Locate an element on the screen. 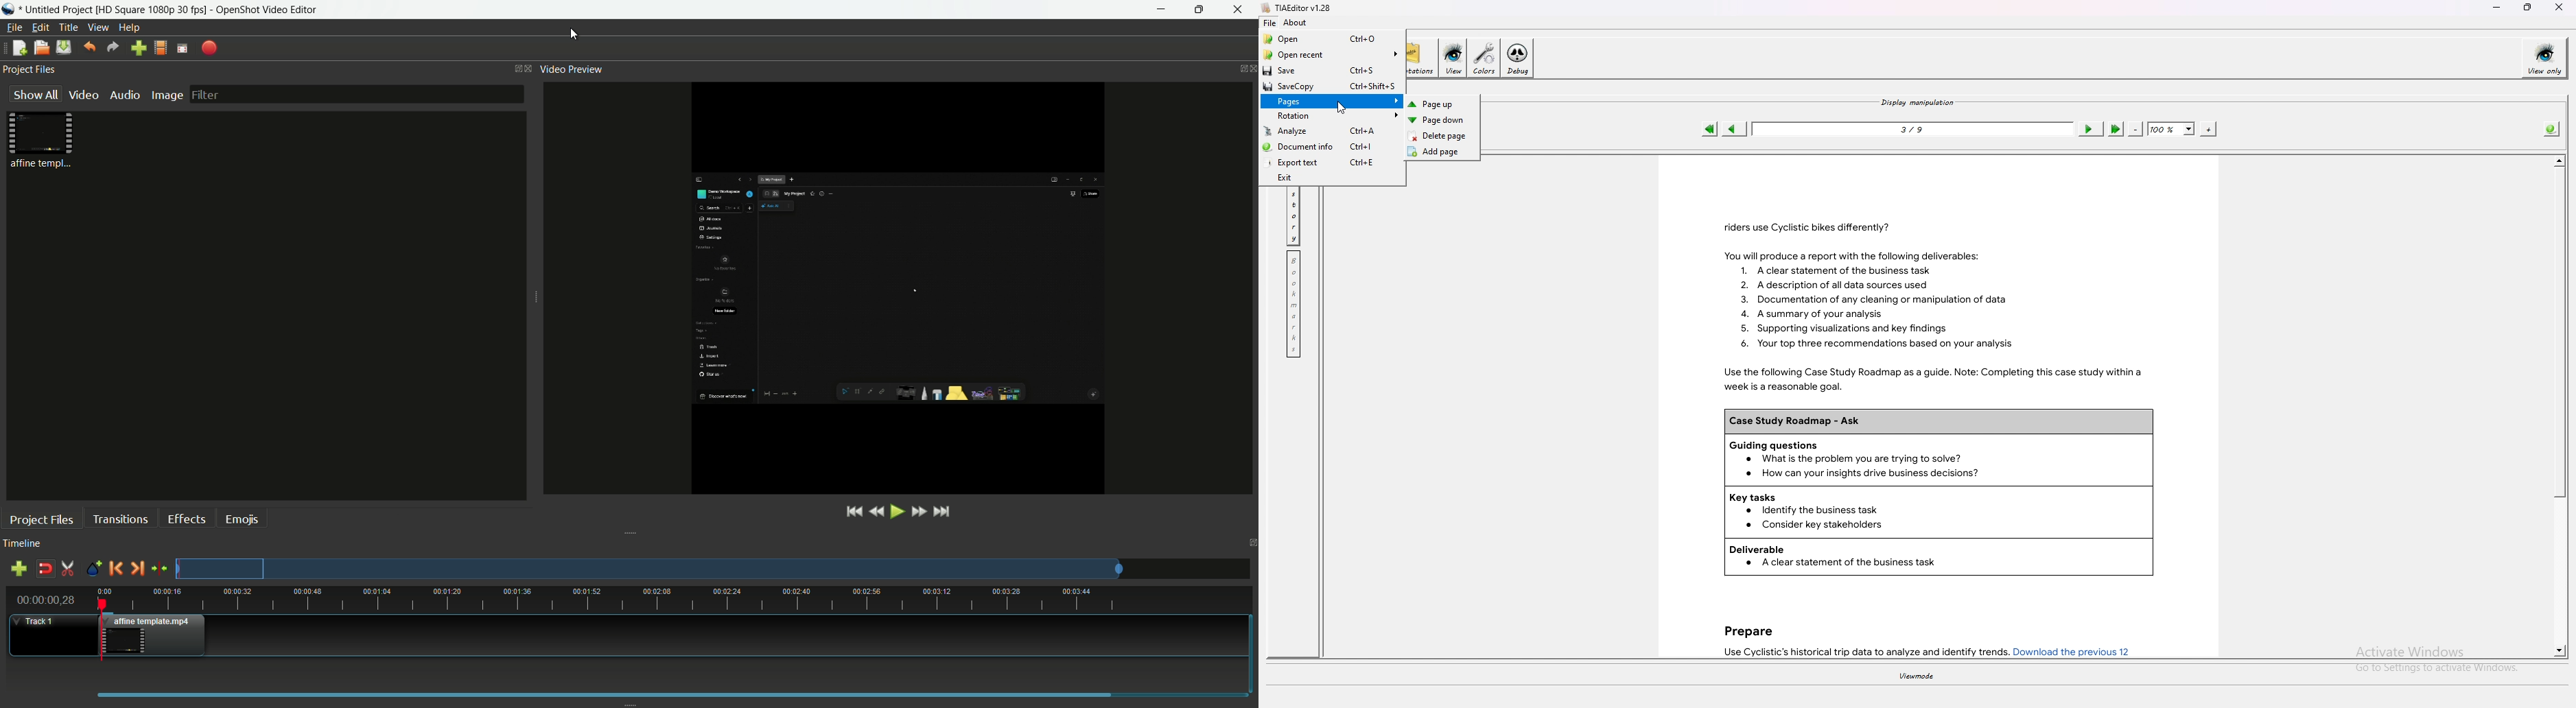 The image size is (2576, 728). about is located at coordinates (1294, 22).